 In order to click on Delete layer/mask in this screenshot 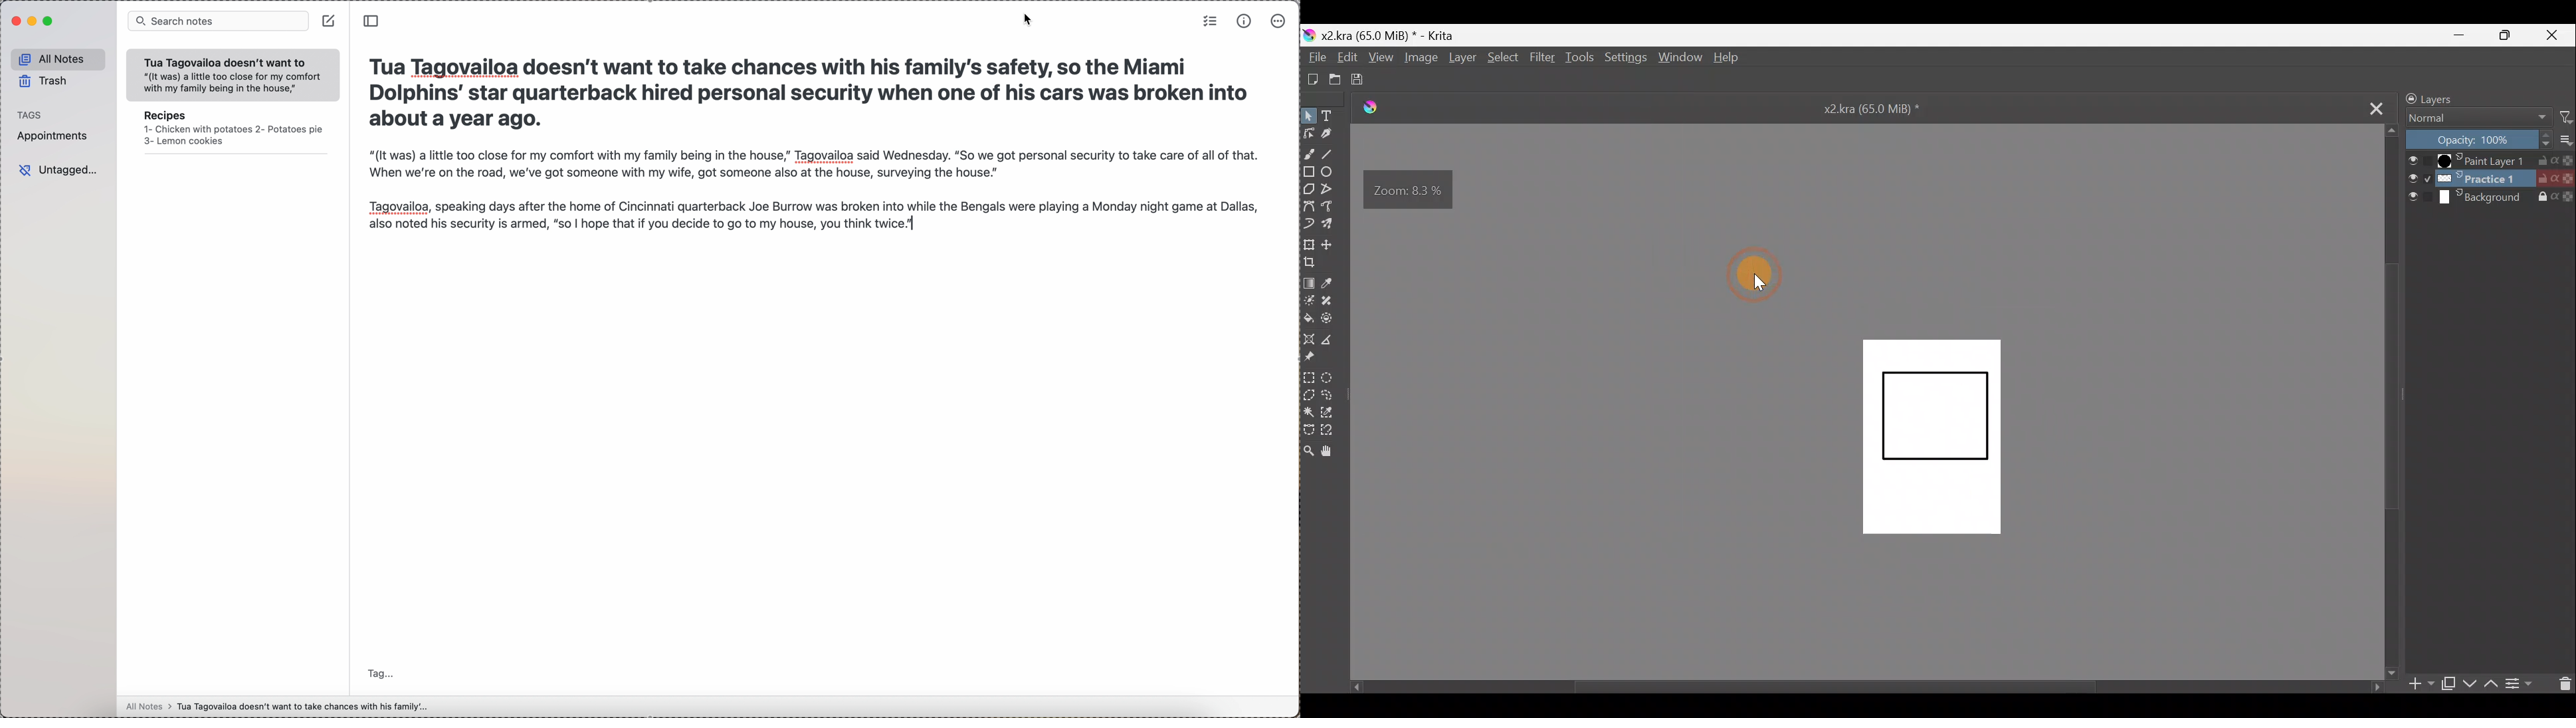, I will do `click(2561, 683)`.